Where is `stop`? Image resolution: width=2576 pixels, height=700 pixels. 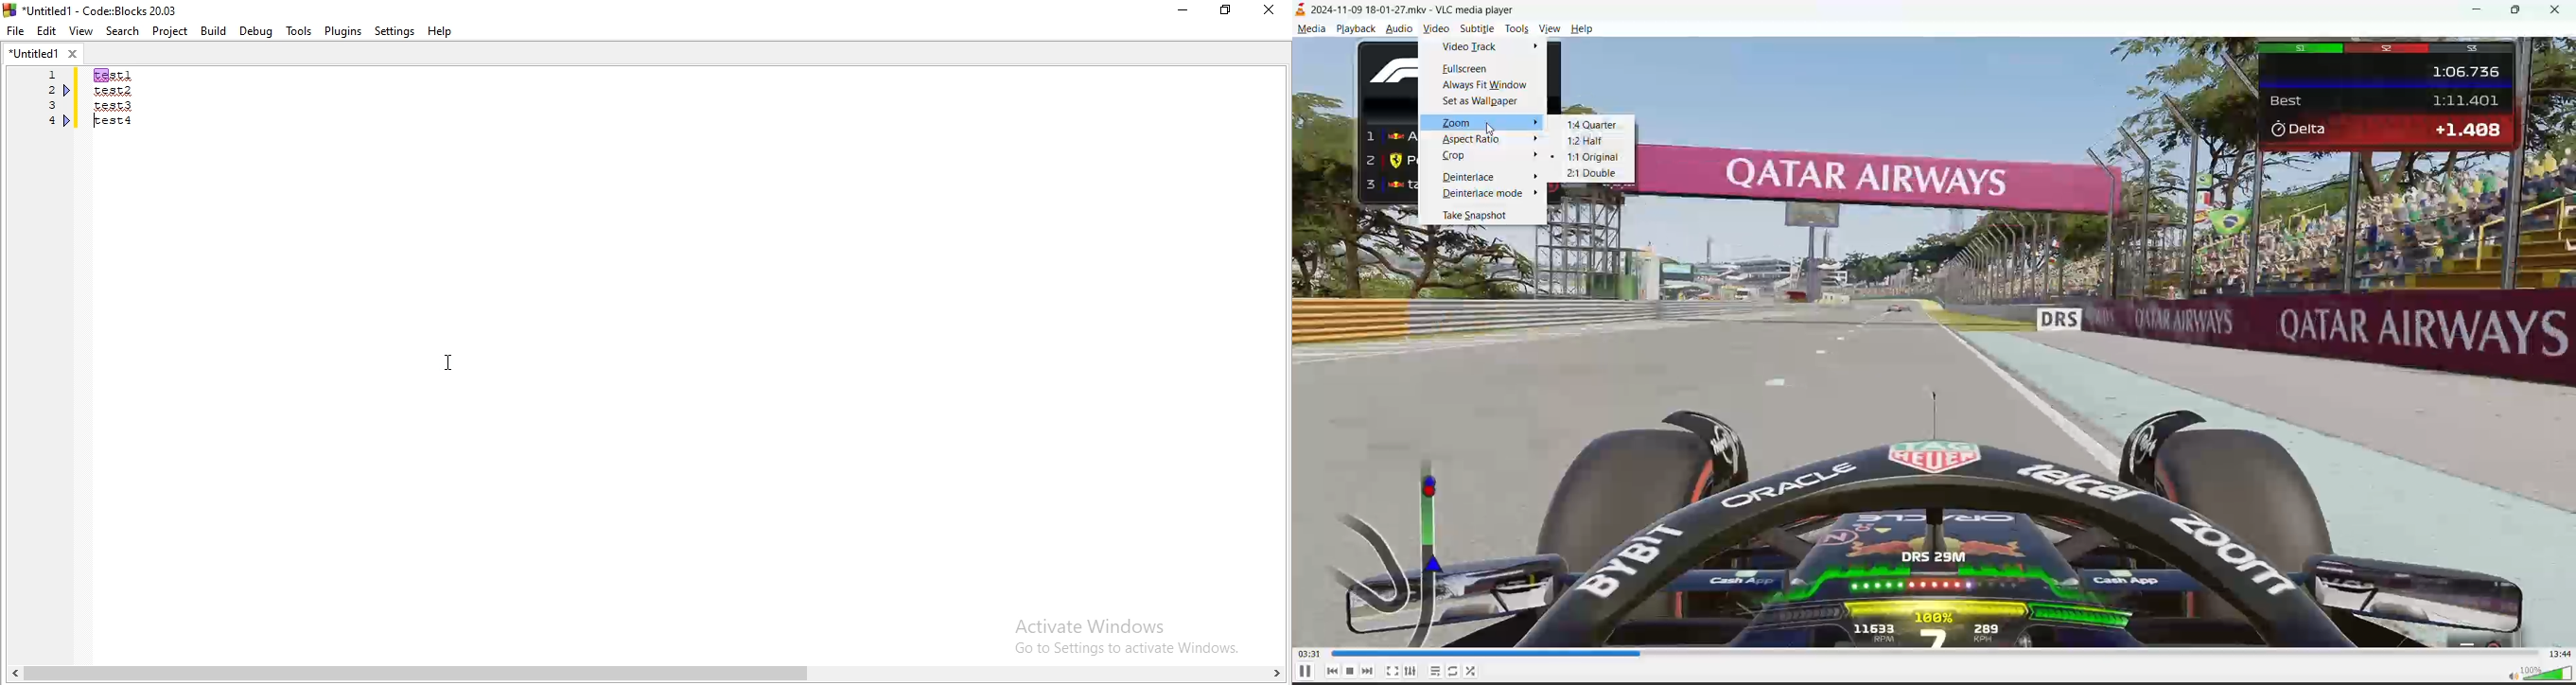 stop is located at coordinates (1352, 670).